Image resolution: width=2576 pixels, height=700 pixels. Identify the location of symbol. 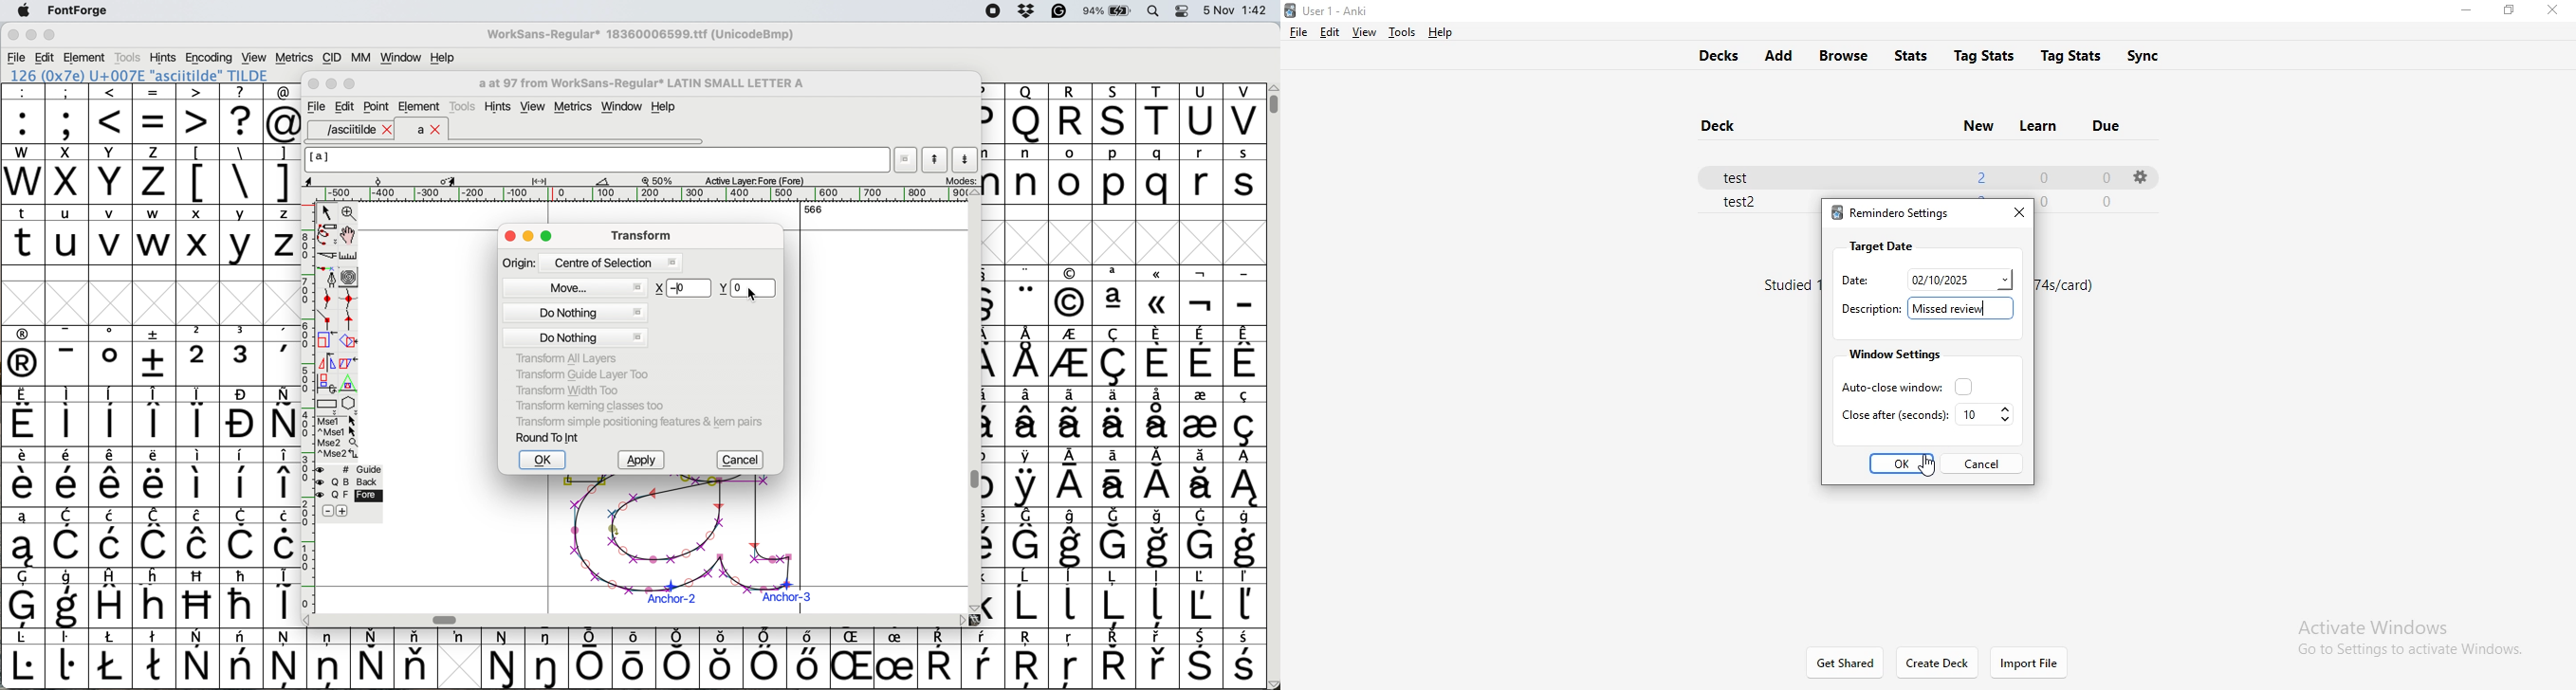
(549, 658).